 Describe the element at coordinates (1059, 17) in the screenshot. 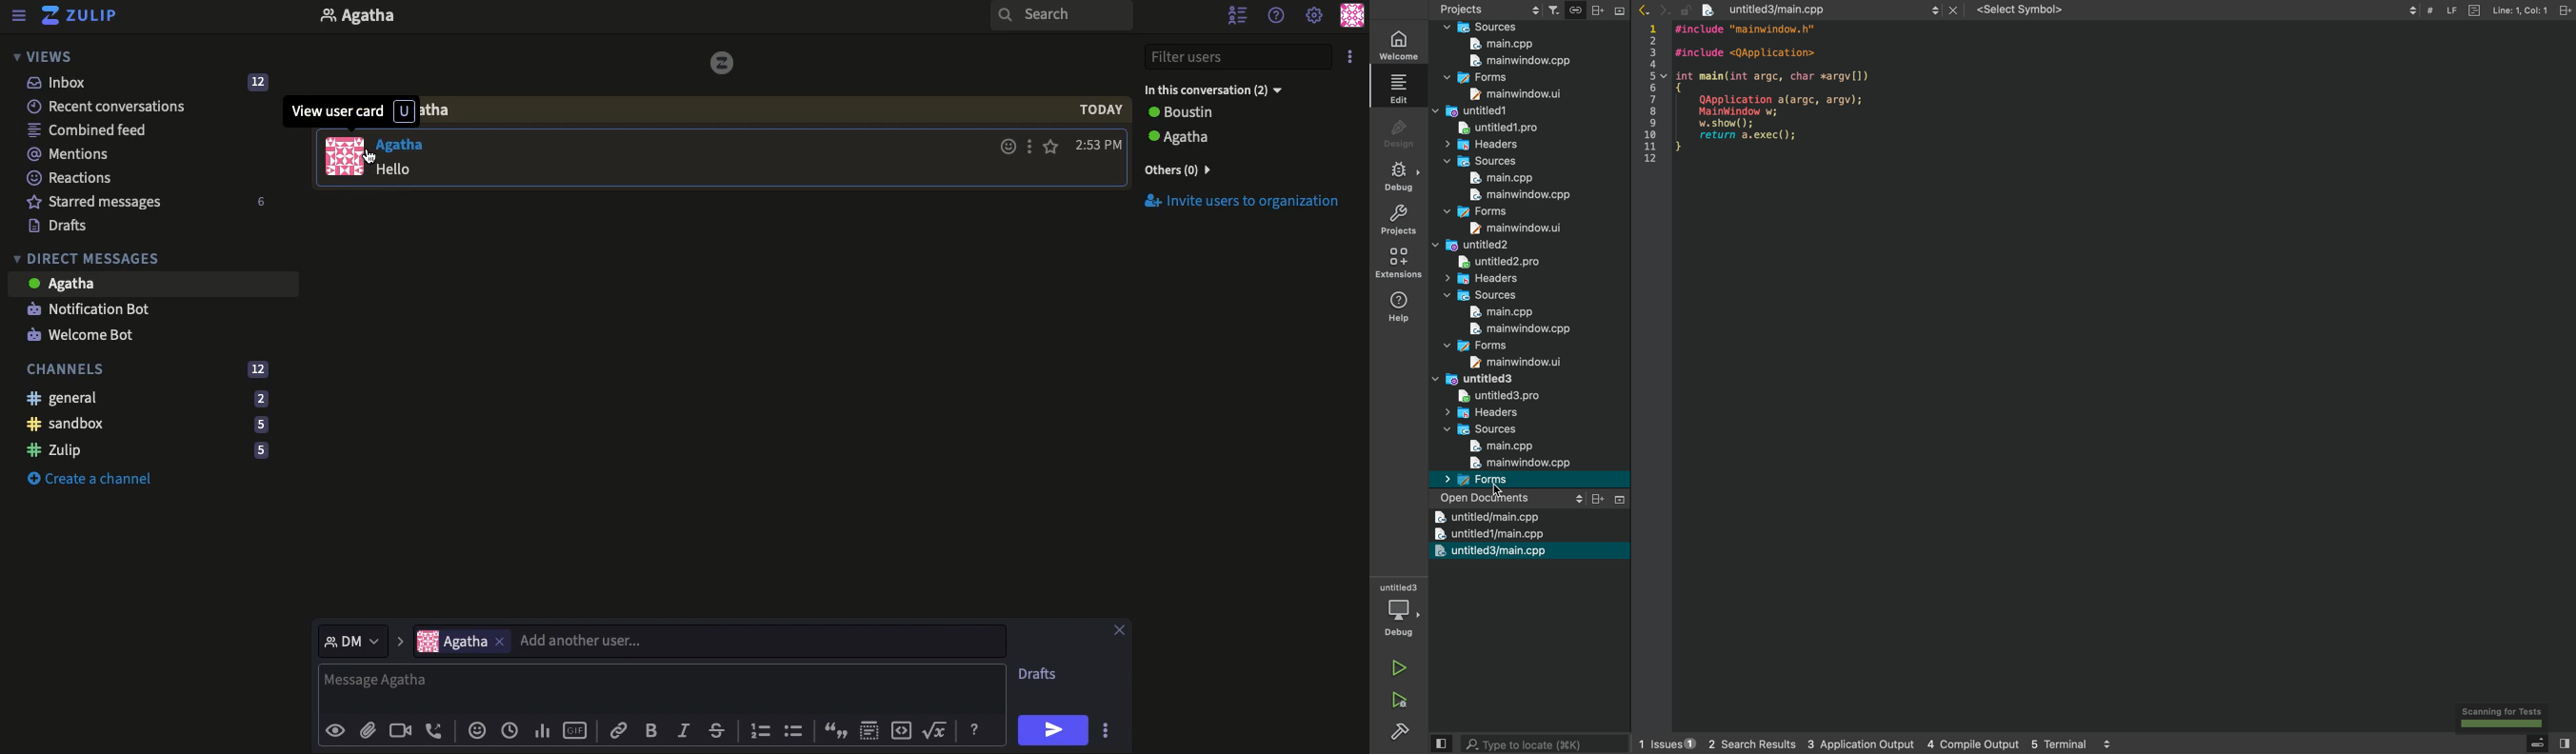

I see `Search` at that location.